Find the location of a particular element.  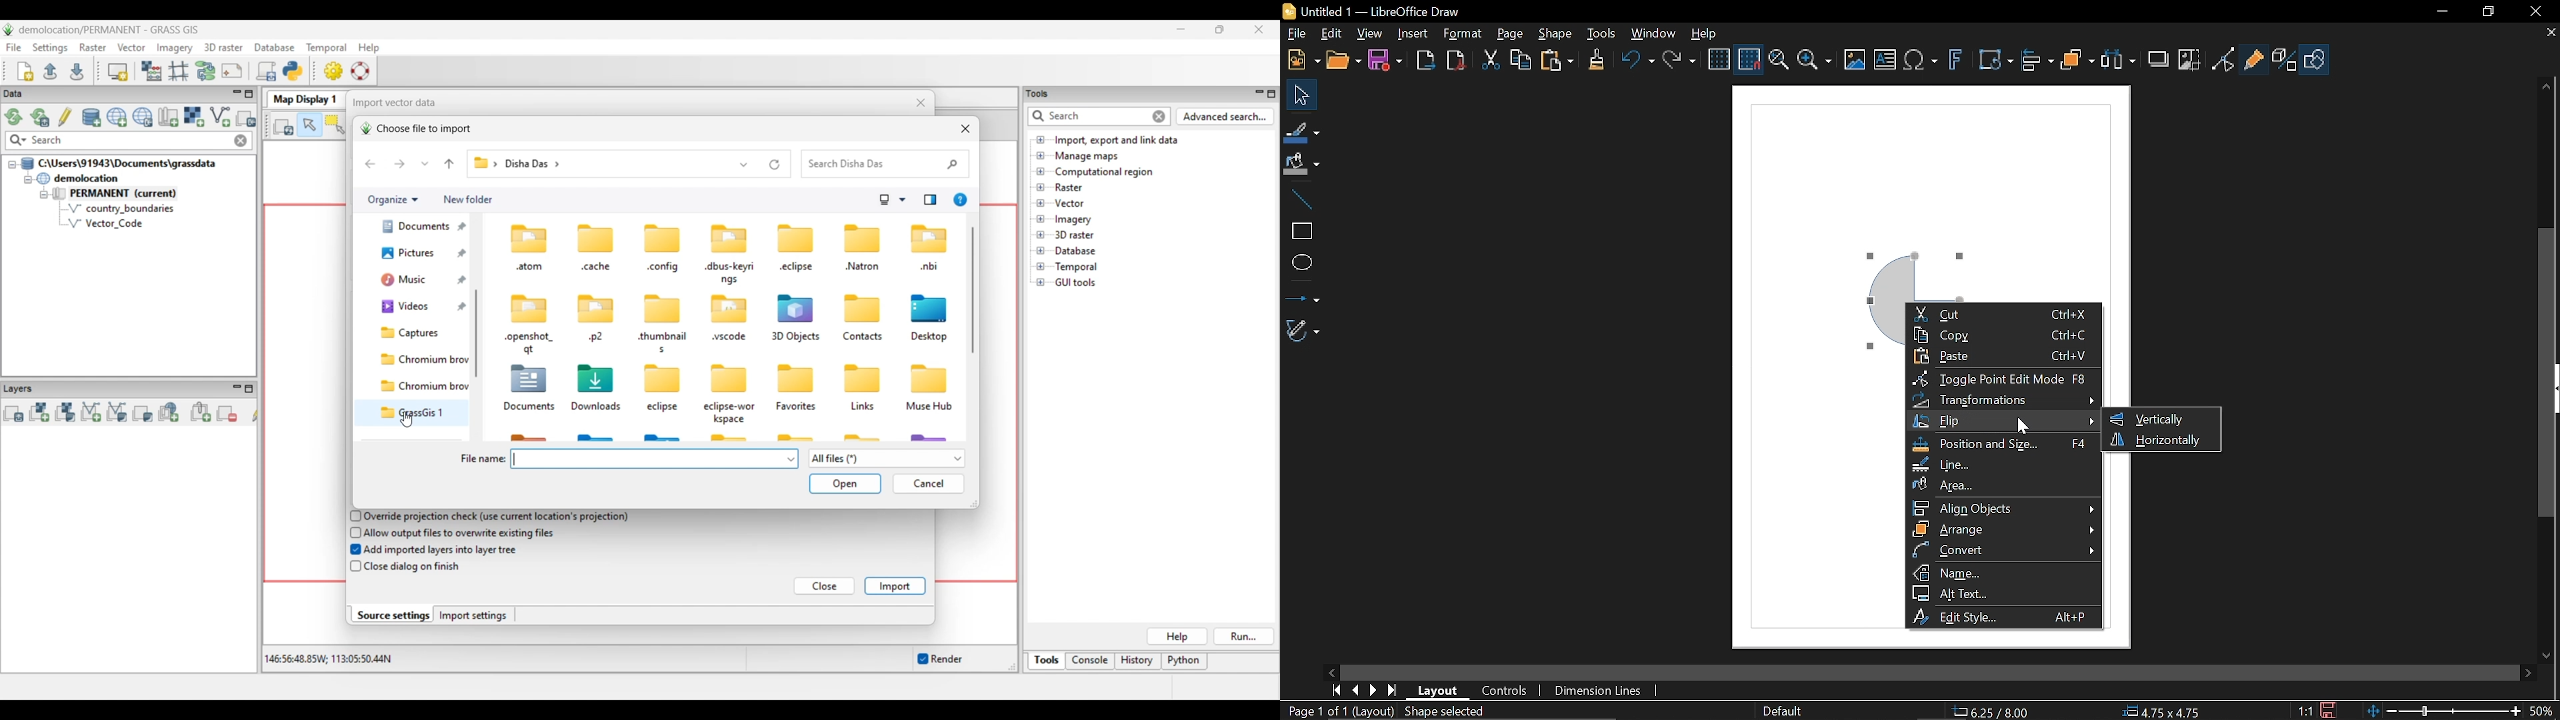

Transformation is located at coordinates (1996, 60).